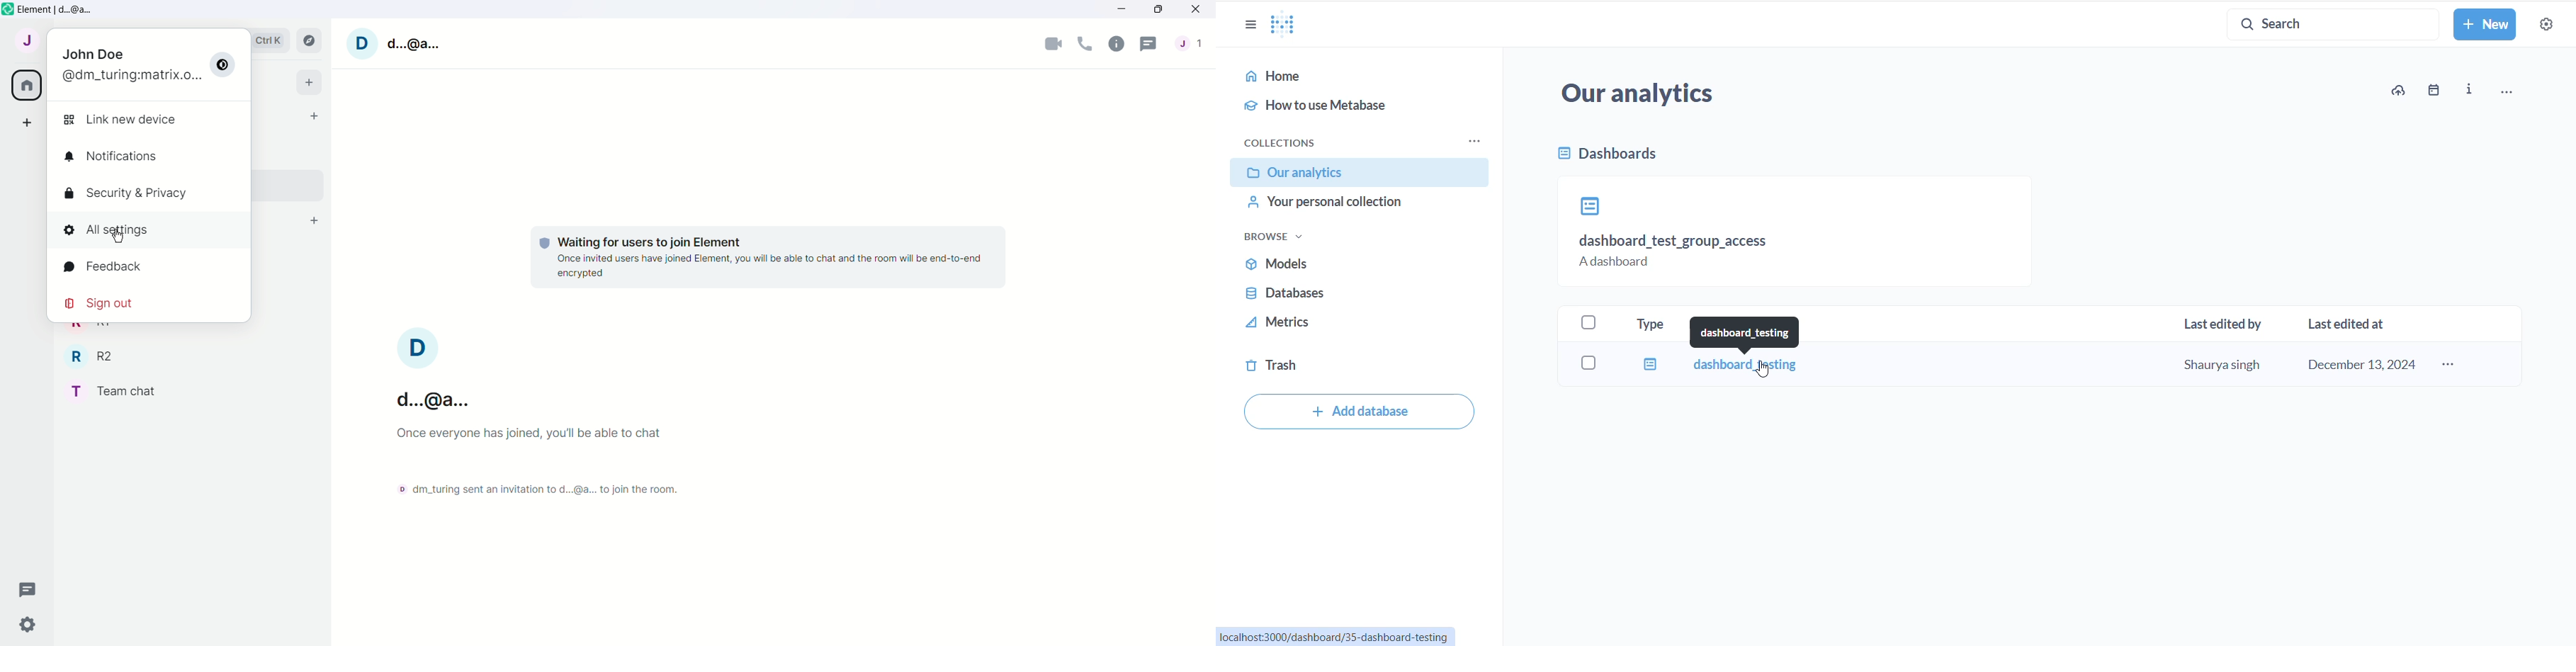  Describe the element at coordinates (1194, 45) in the screenshot. I see `People` at that location.